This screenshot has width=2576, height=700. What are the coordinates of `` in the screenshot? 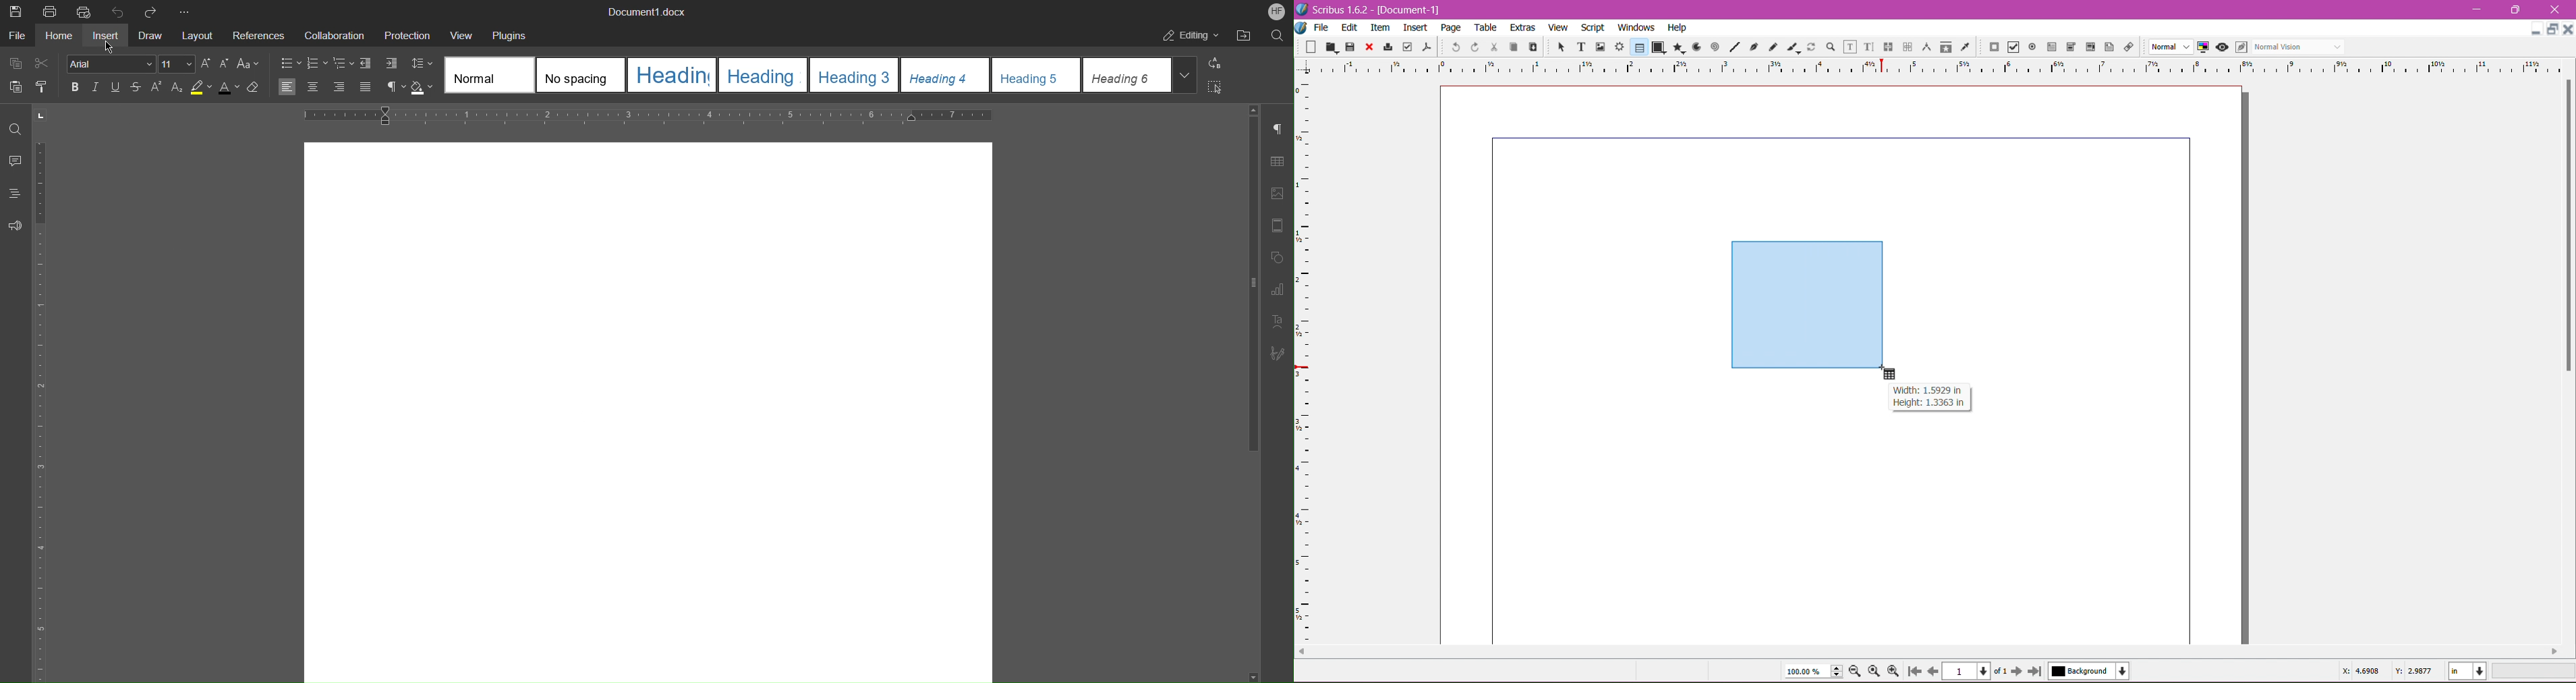 It's located at (1592, 27).